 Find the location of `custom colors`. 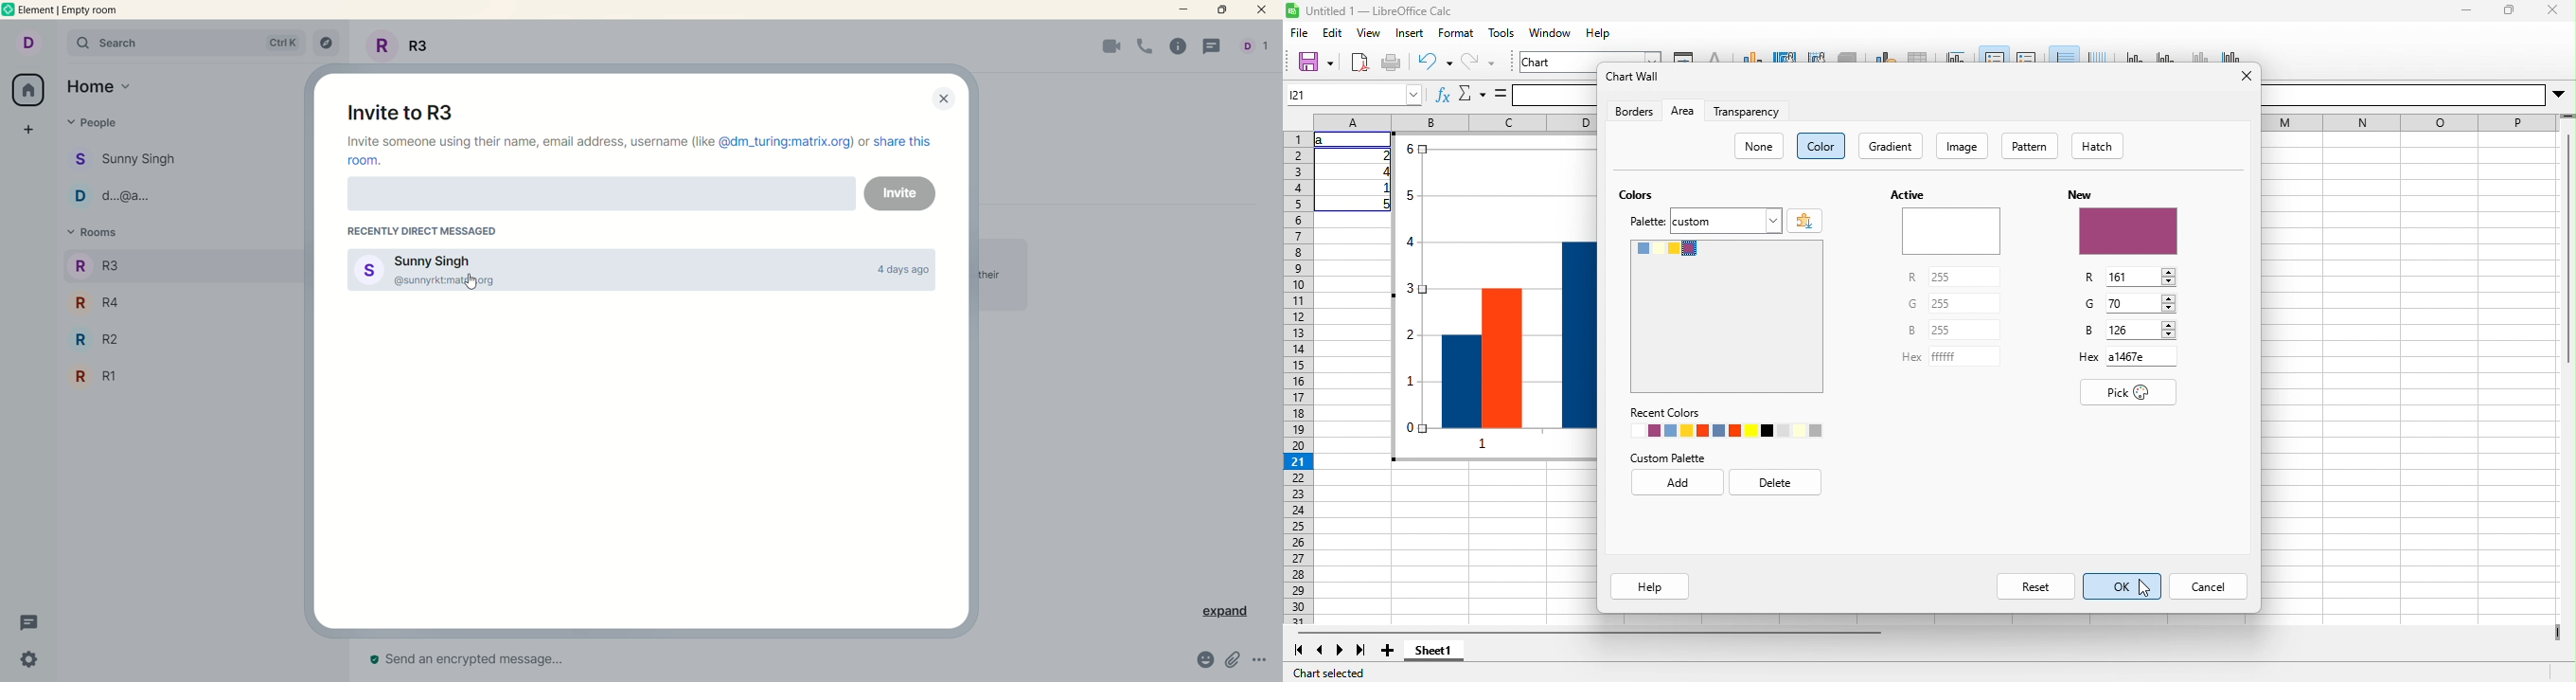

custom colors is located at coordinates (1727, 316).